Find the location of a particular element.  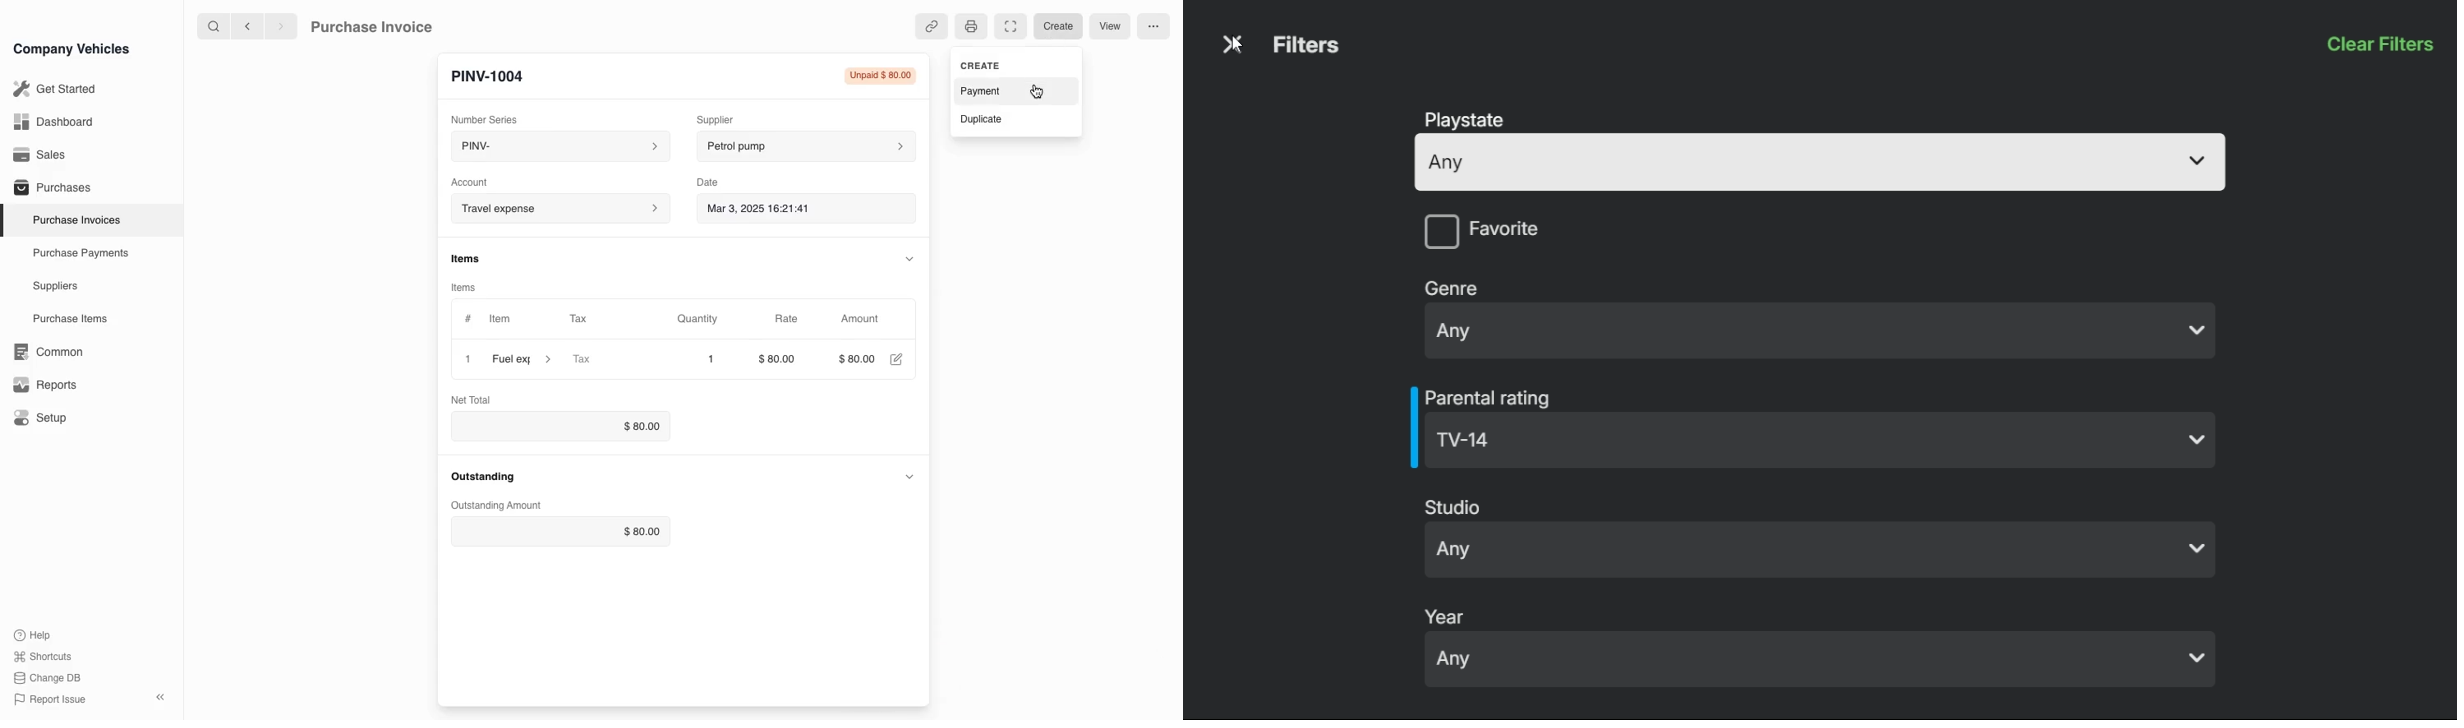

Rate is located at coordinates (788, 319).